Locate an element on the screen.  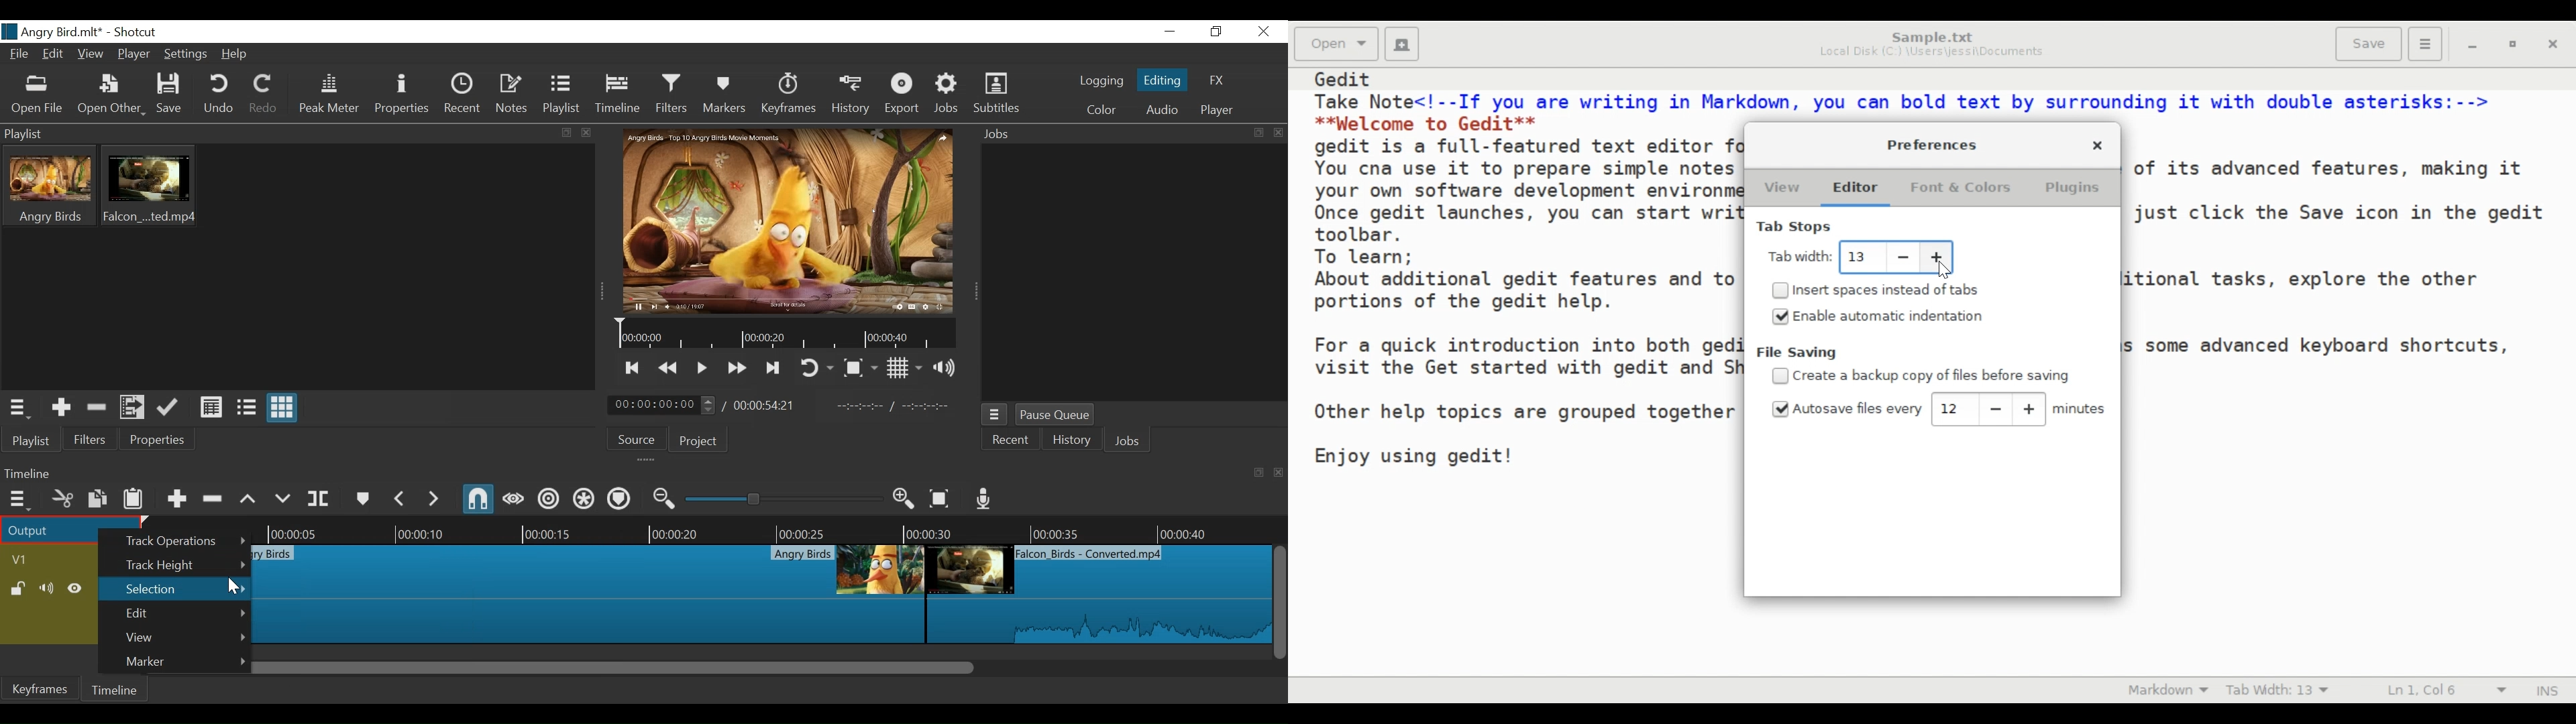
Add the Source to the playlist is located at coordinates (60, 408).